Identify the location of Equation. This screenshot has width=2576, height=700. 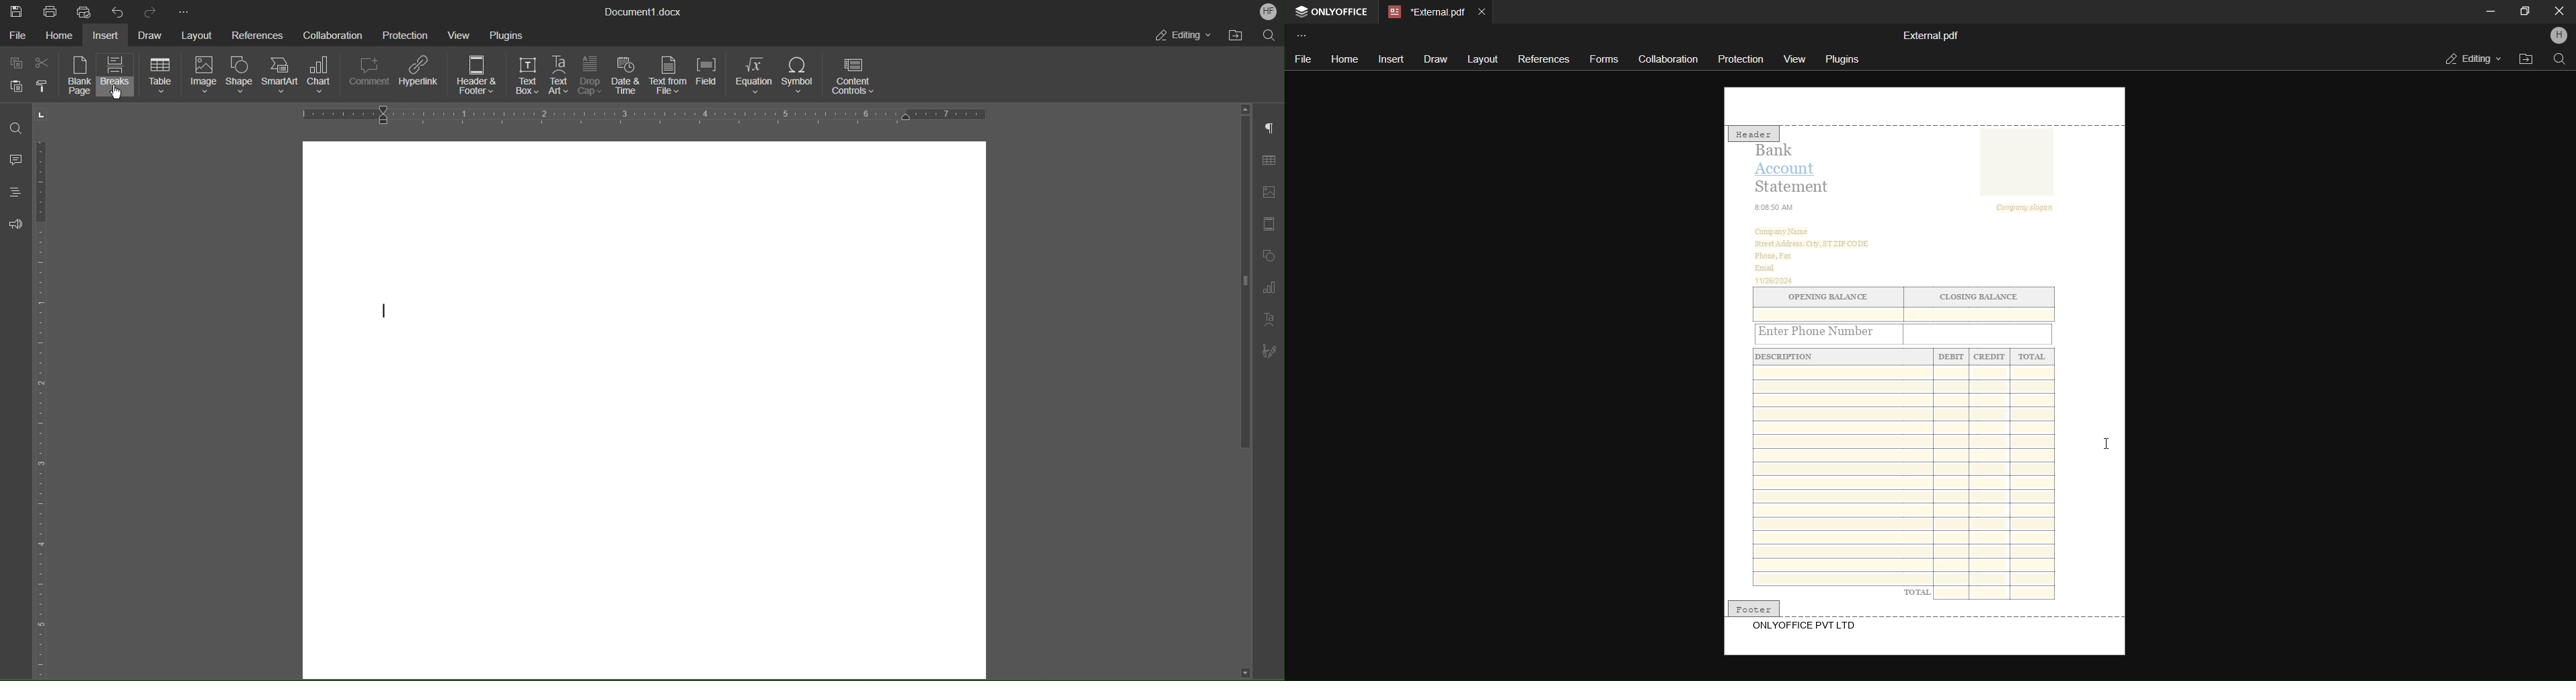
(751, 77).